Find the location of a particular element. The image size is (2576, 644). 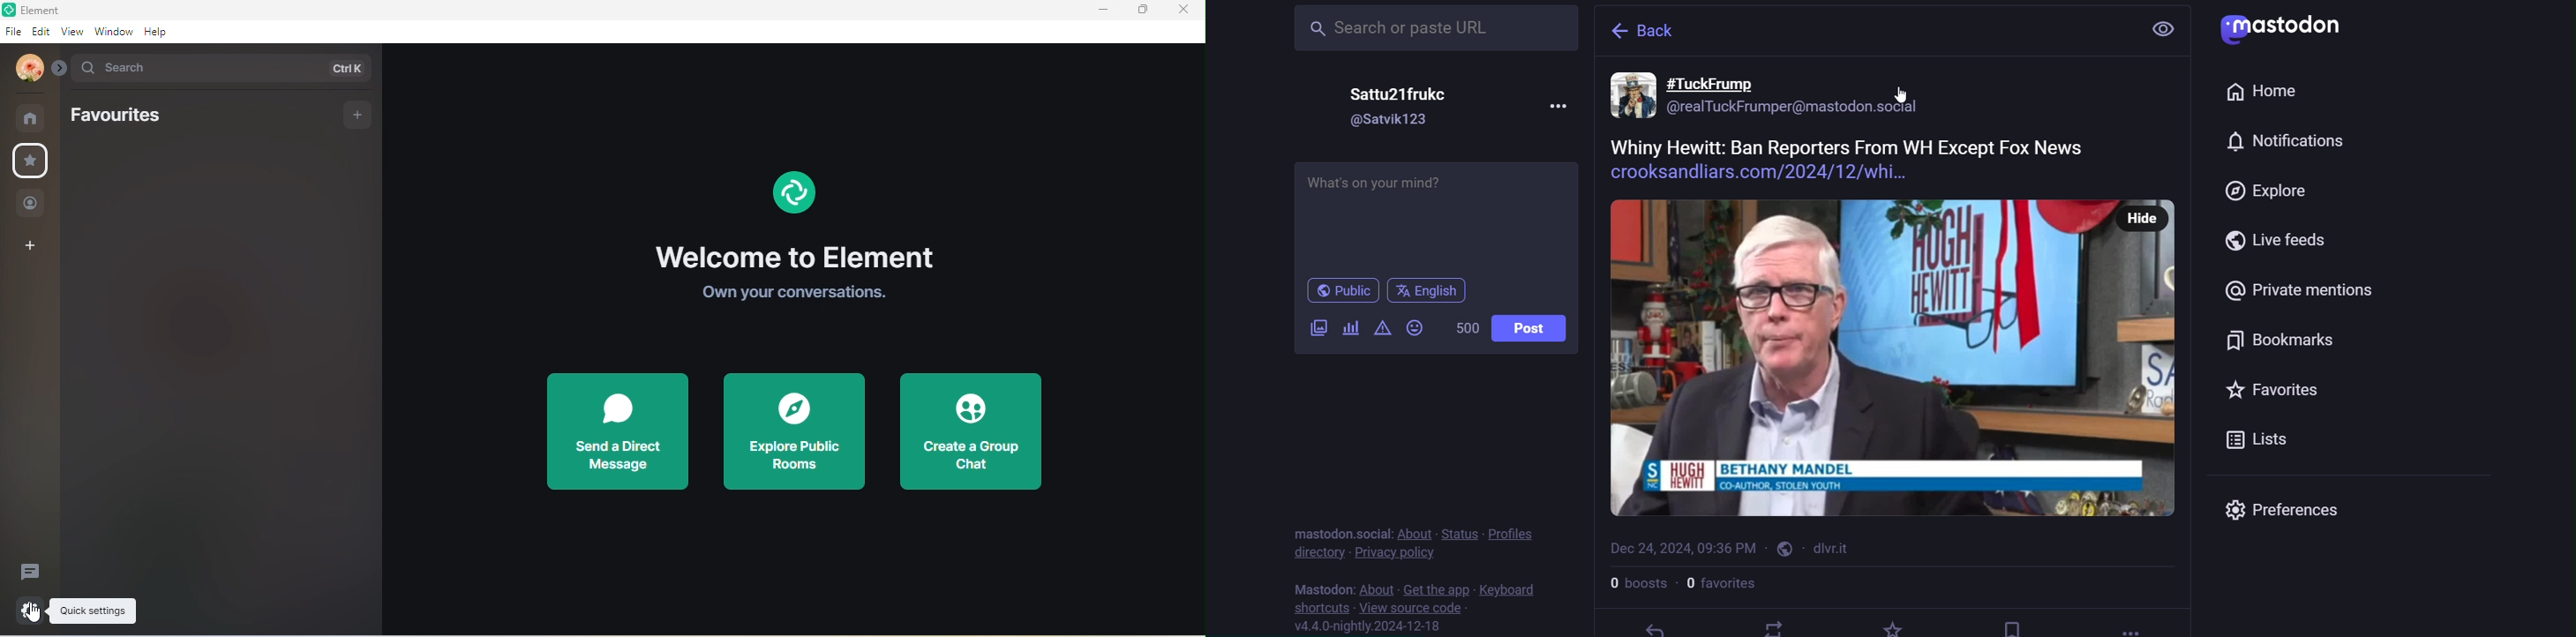

post here is located at coordinates (1434, 212).